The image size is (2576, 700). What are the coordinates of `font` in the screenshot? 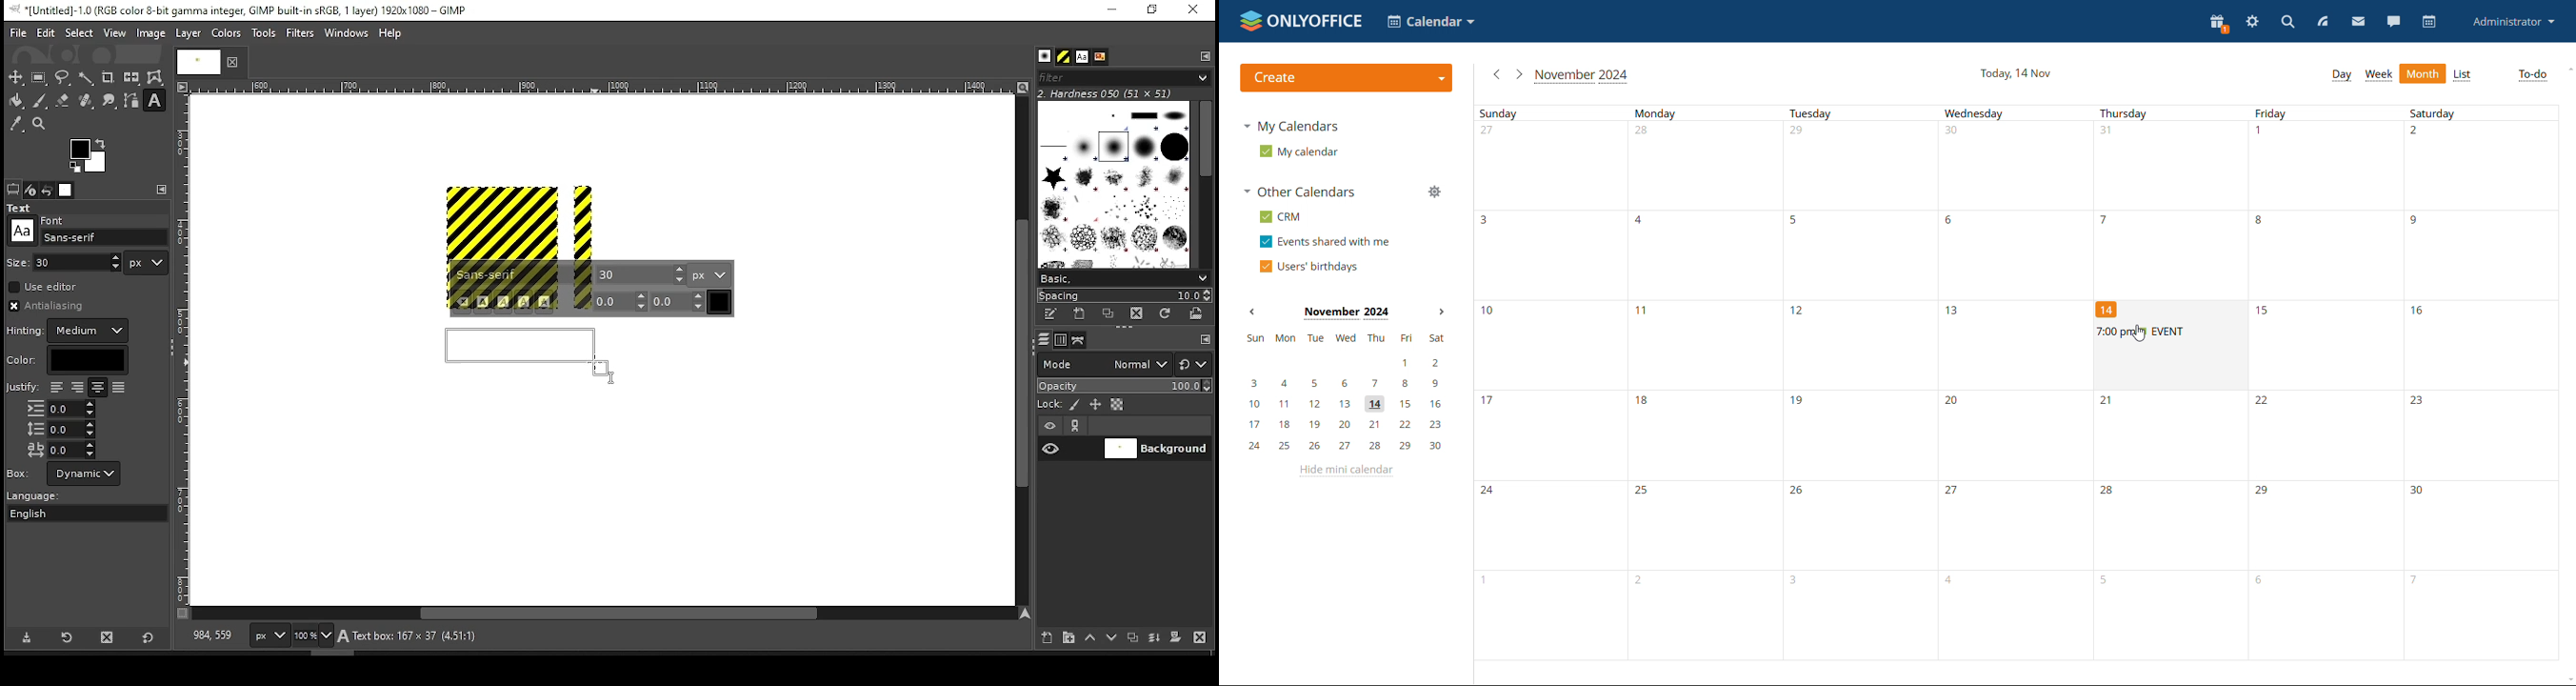 It's located at (641, 273).